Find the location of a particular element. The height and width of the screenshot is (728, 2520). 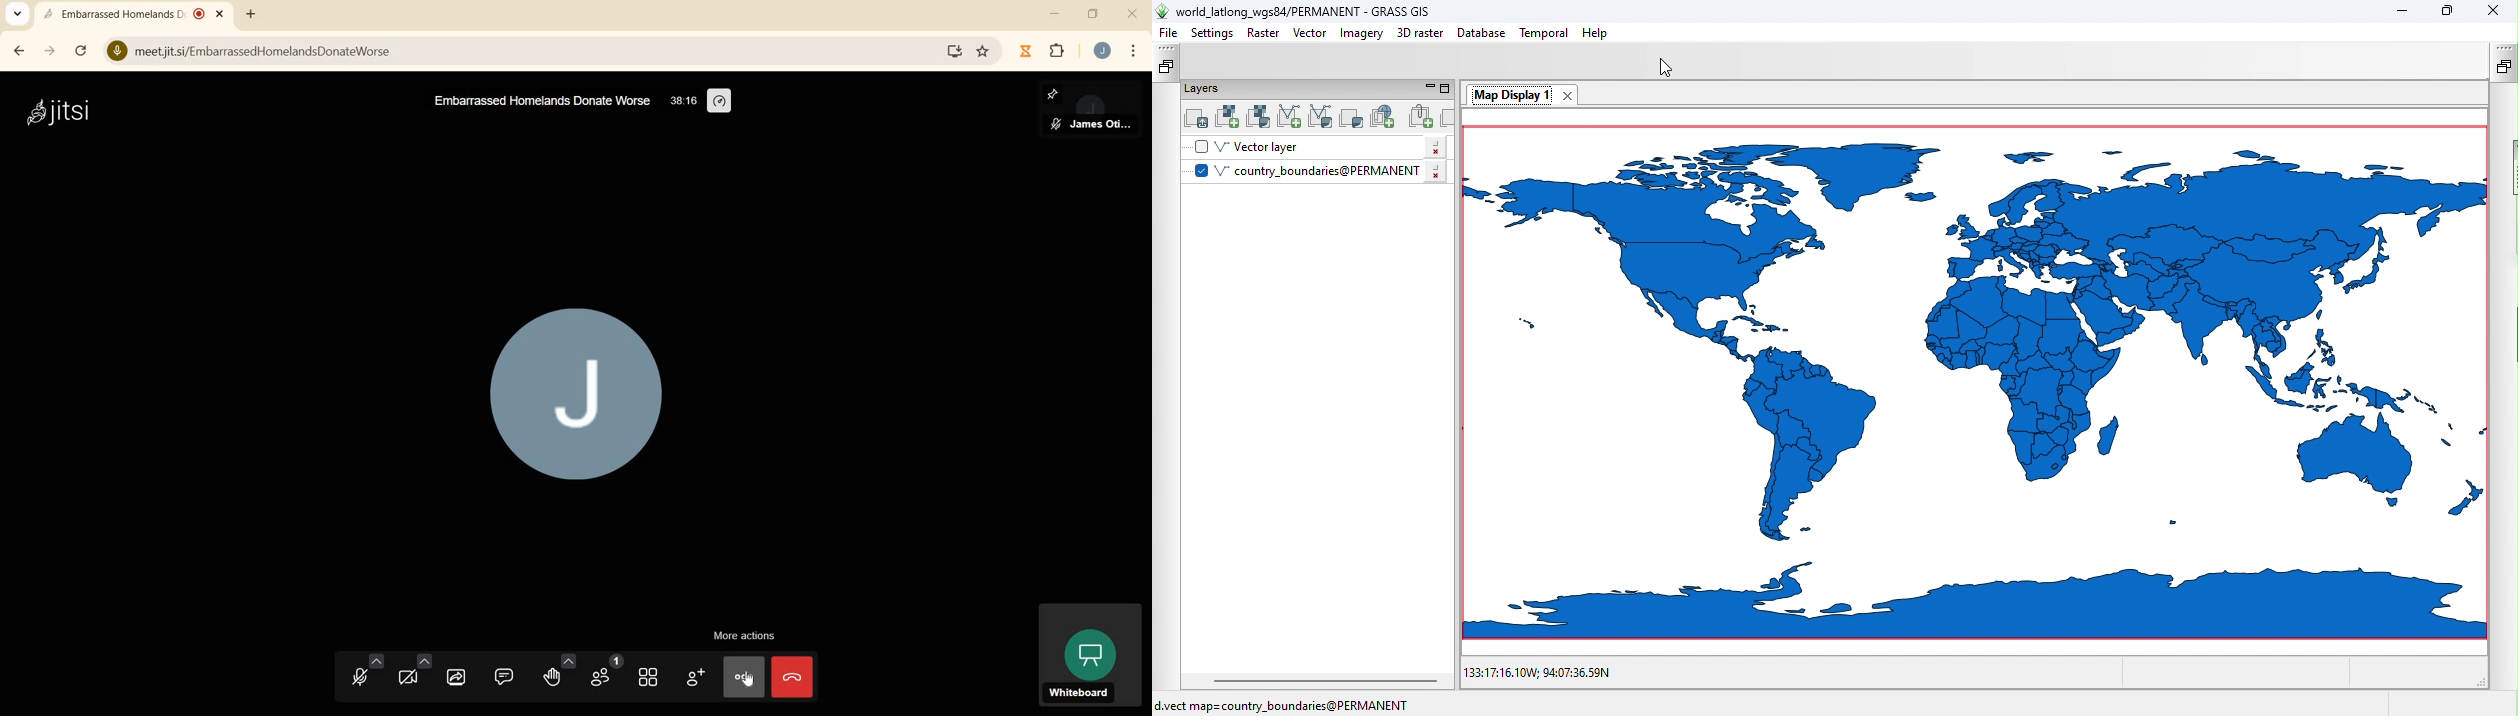

more actions is located at coordinates (744, 676).